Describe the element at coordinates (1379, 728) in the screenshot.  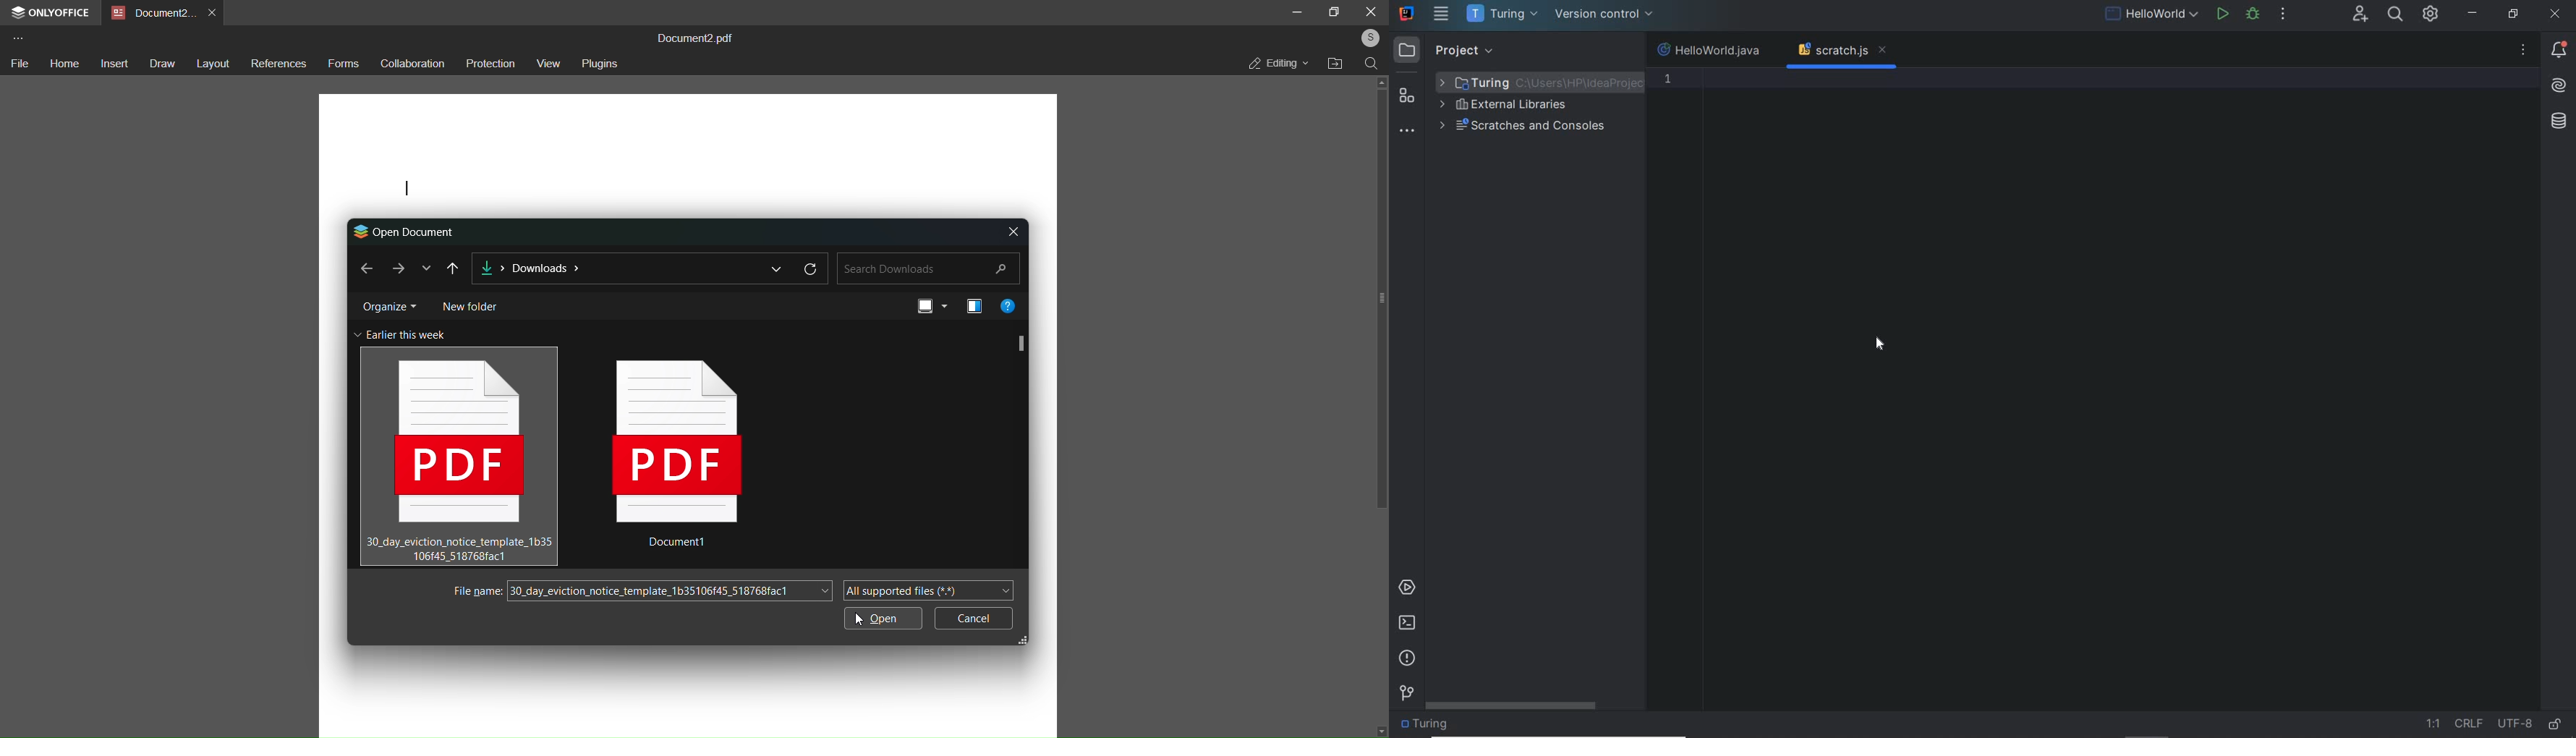
I see `down` at that location.